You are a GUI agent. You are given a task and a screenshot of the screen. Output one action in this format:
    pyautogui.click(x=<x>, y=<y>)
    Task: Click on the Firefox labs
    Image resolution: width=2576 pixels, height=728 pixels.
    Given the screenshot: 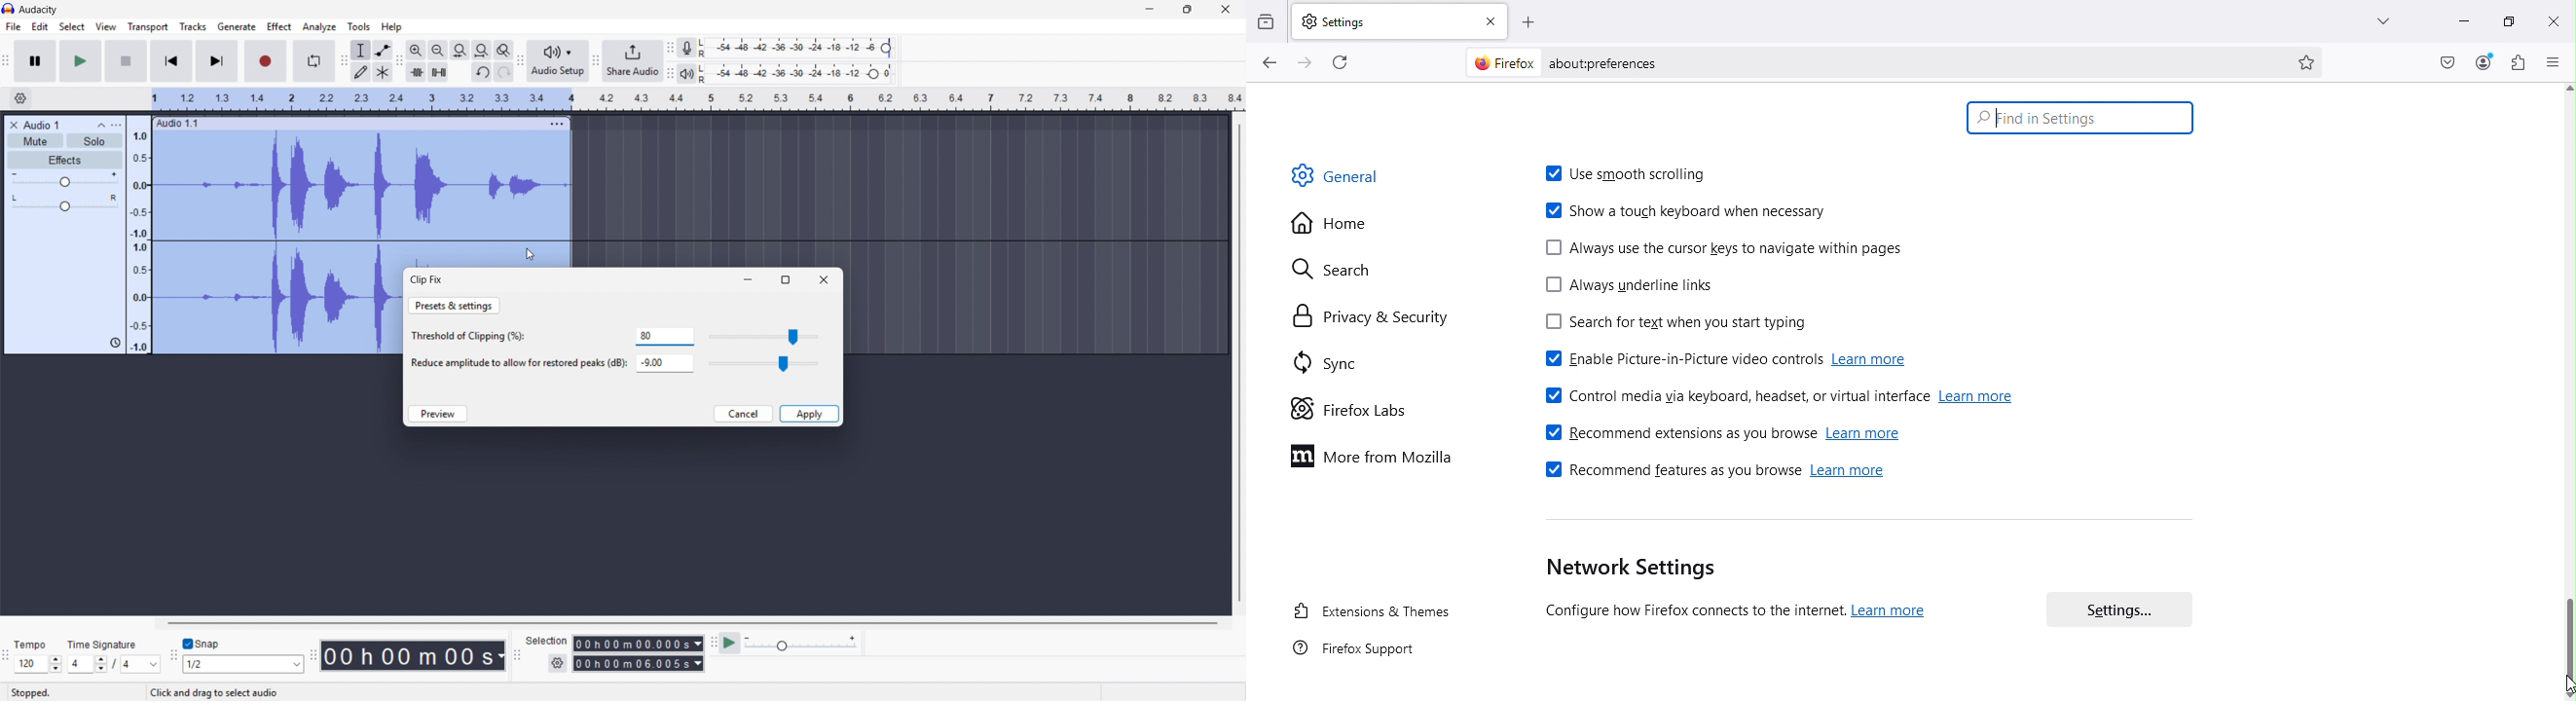 What is the action you would take?
    pyautogui.click(x=1359, y=406)
    